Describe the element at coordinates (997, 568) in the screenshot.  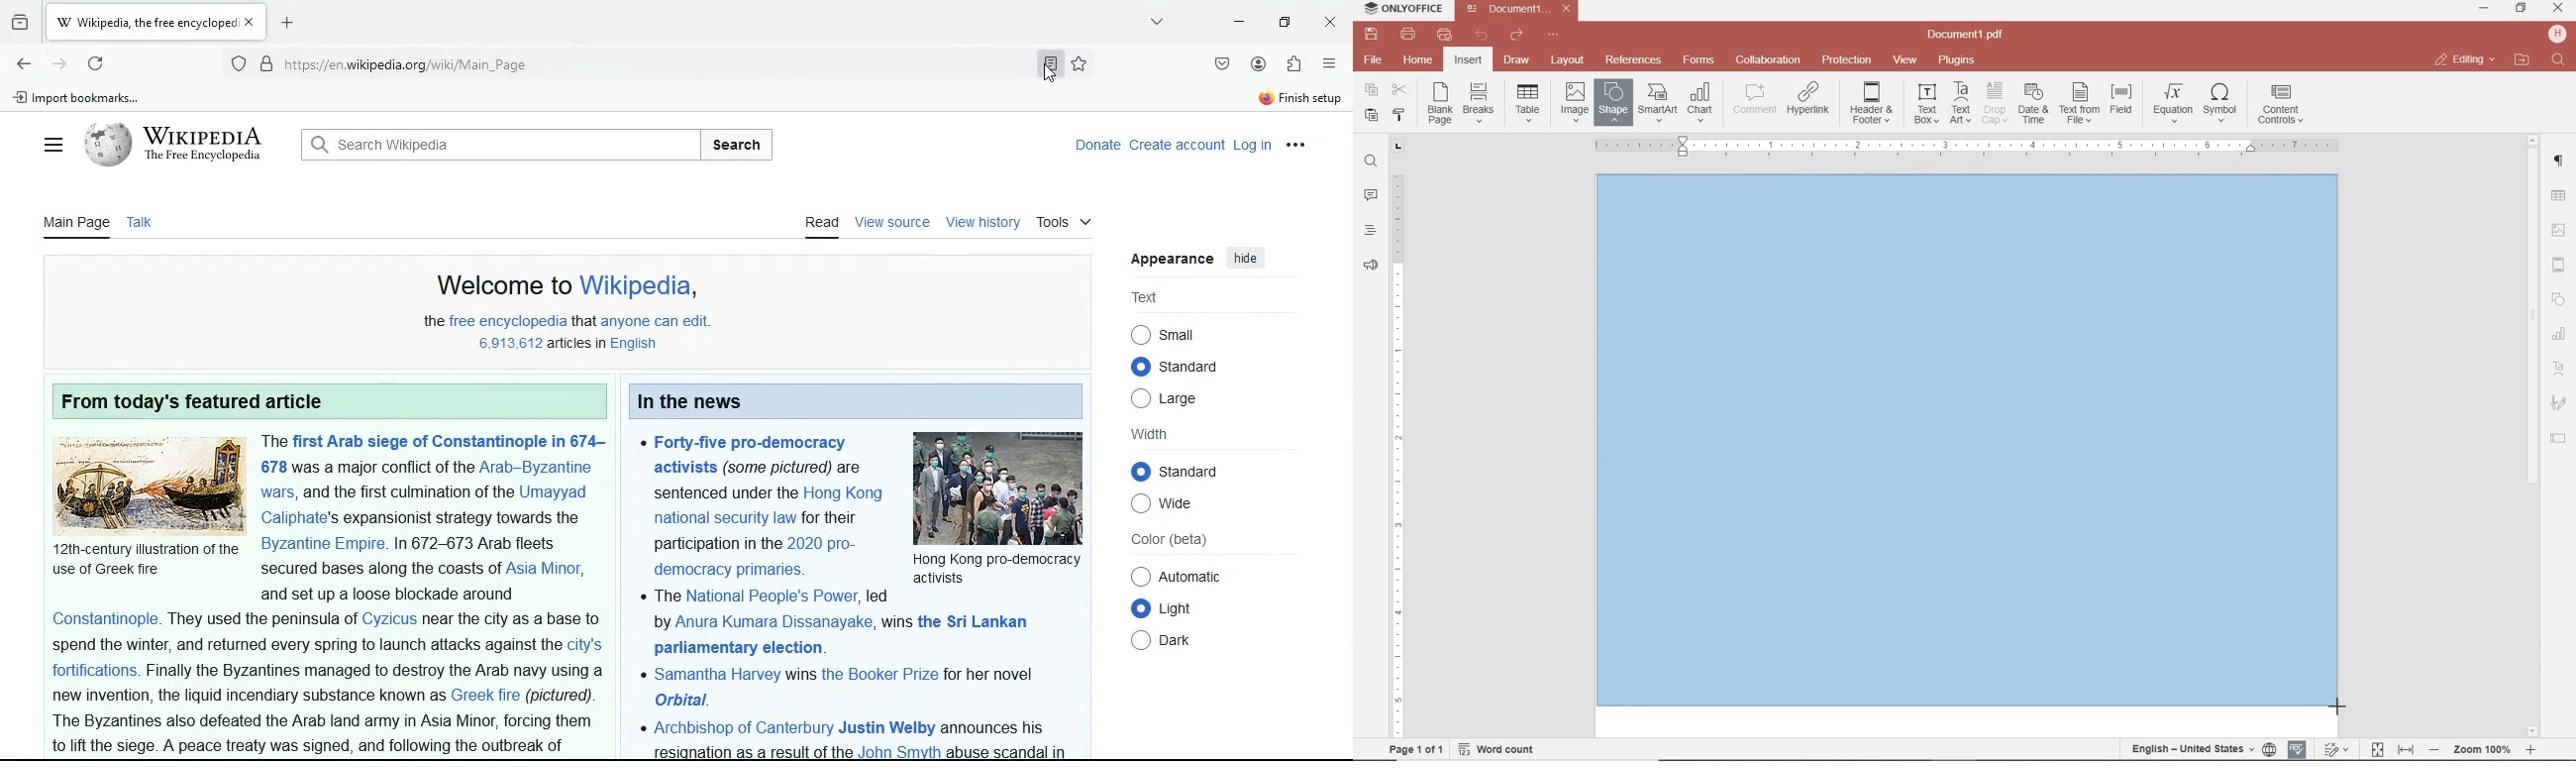
I see `photo description` at that location.